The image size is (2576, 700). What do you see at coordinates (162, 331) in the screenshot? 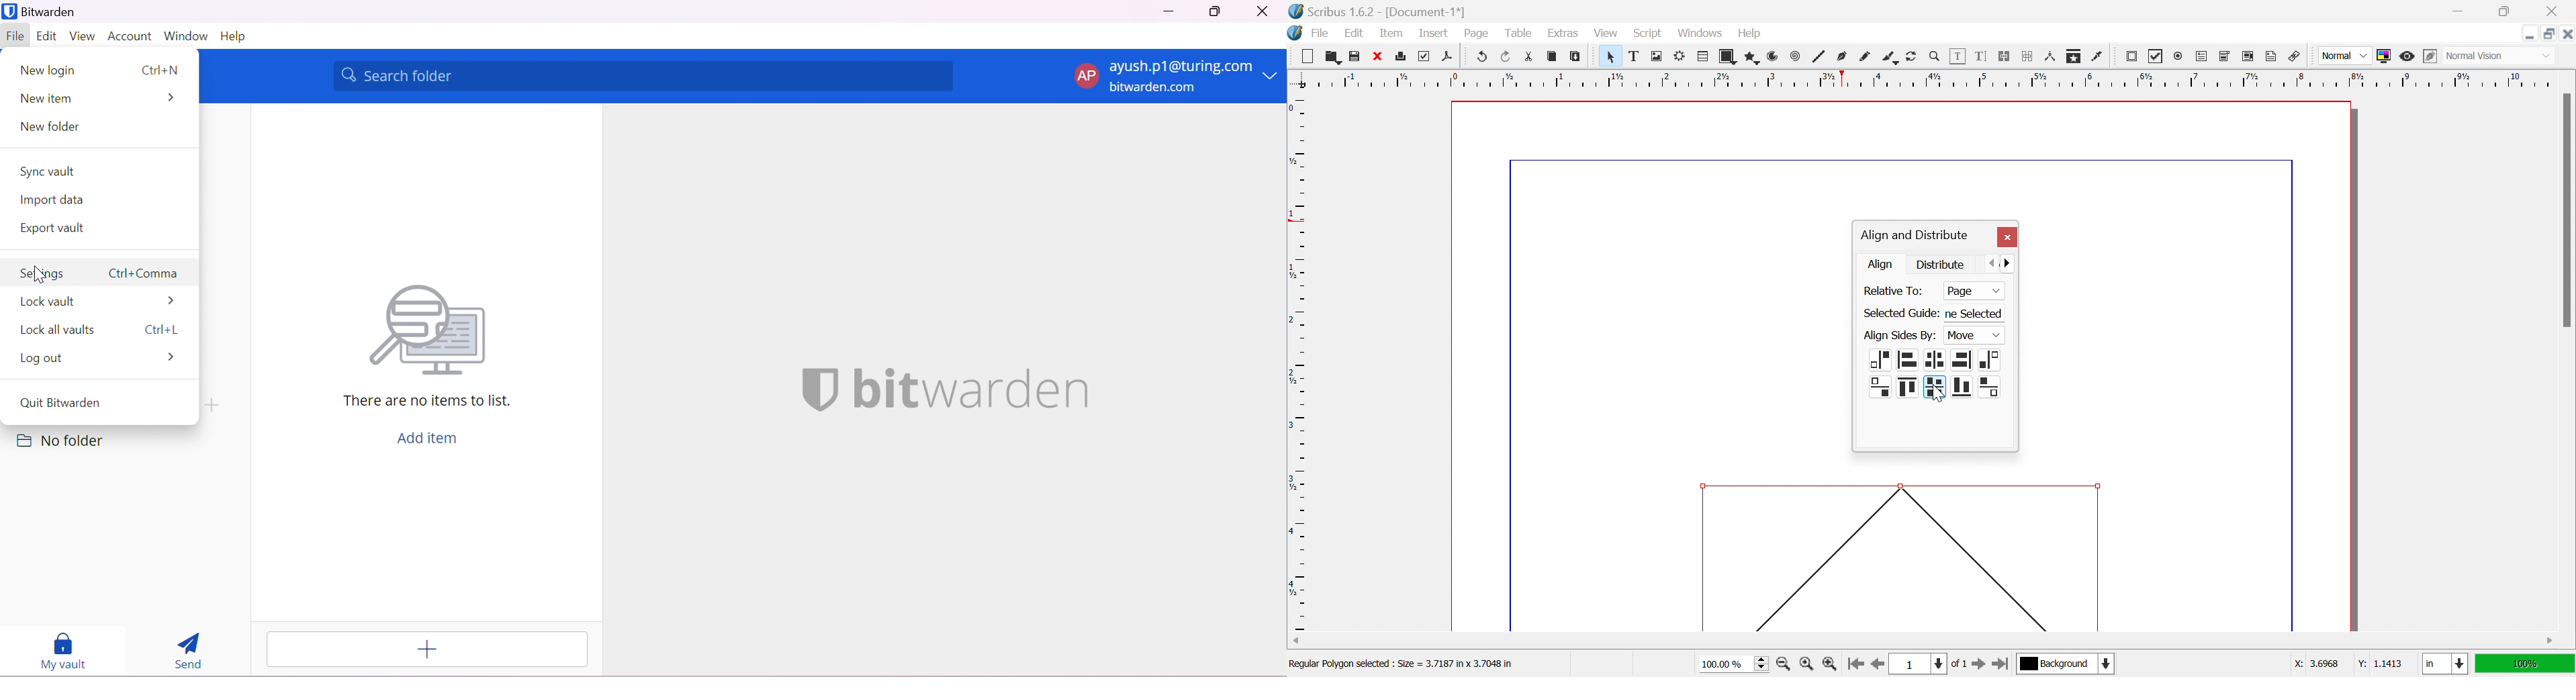
I see `Ctrl+l` at bounding box center [162, 331].